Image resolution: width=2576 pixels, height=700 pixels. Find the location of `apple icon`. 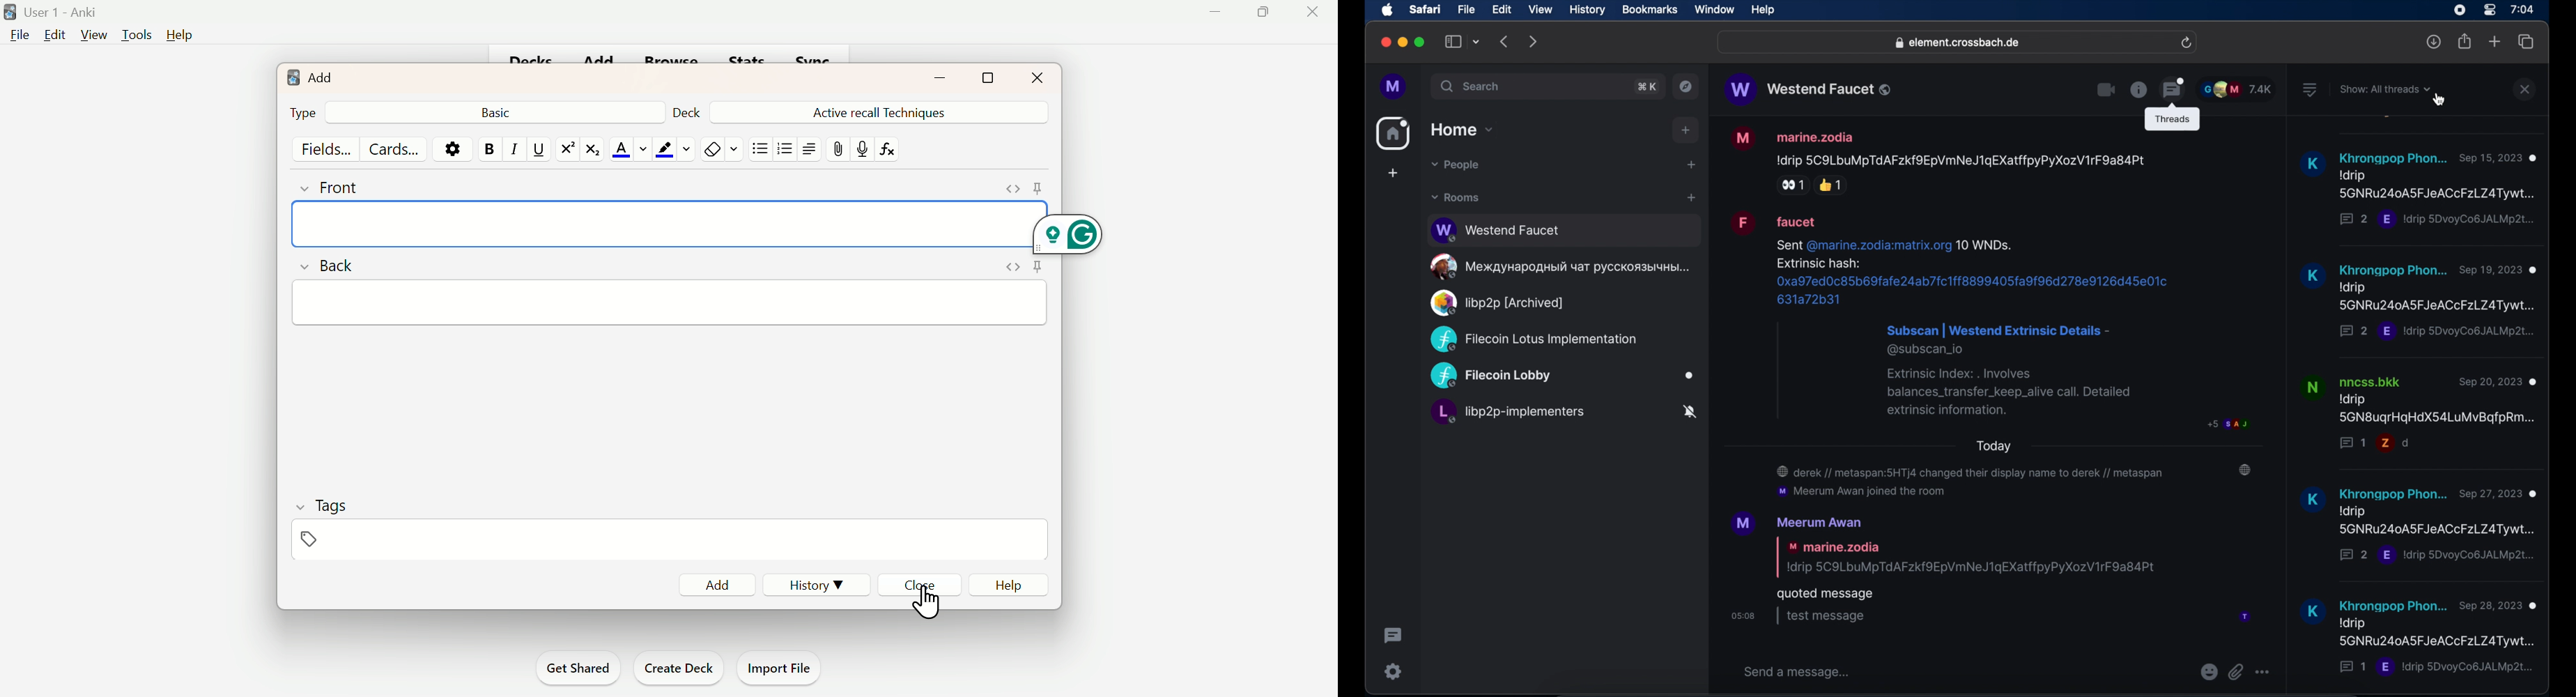

apple icon is located at coordinates (1387, 10).